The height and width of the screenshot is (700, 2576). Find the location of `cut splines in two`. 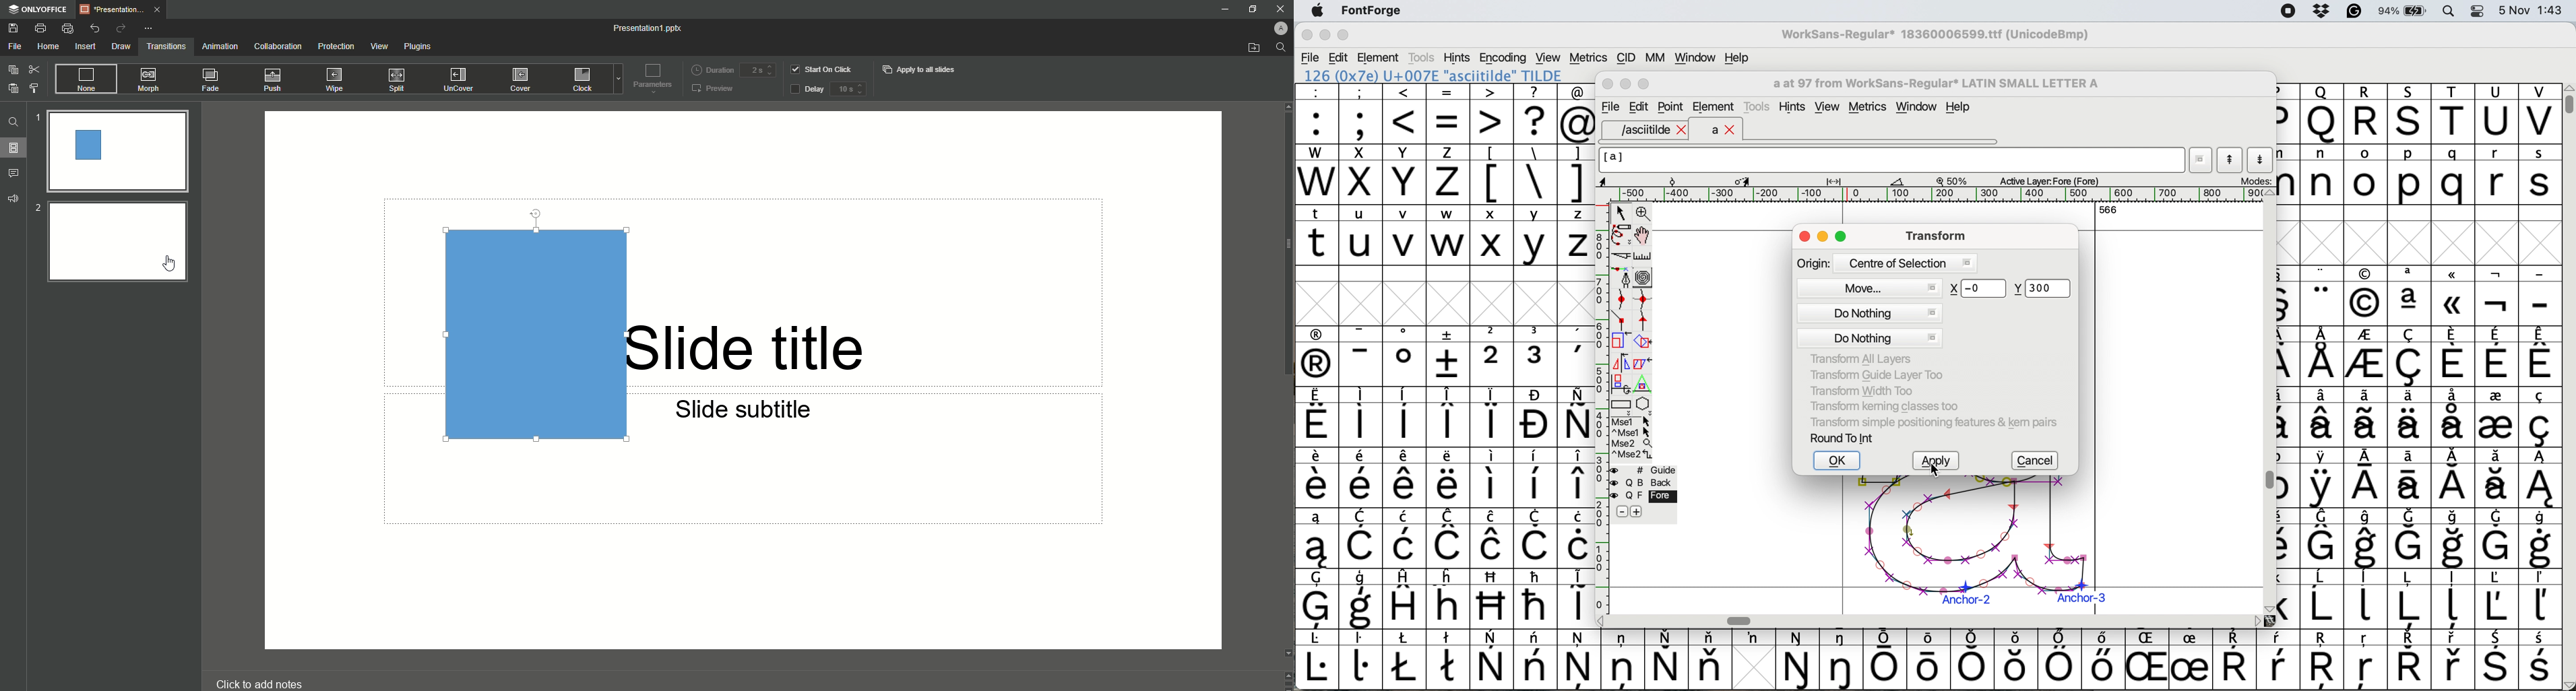

cut splines in two is located at coordinates (1622, 257).